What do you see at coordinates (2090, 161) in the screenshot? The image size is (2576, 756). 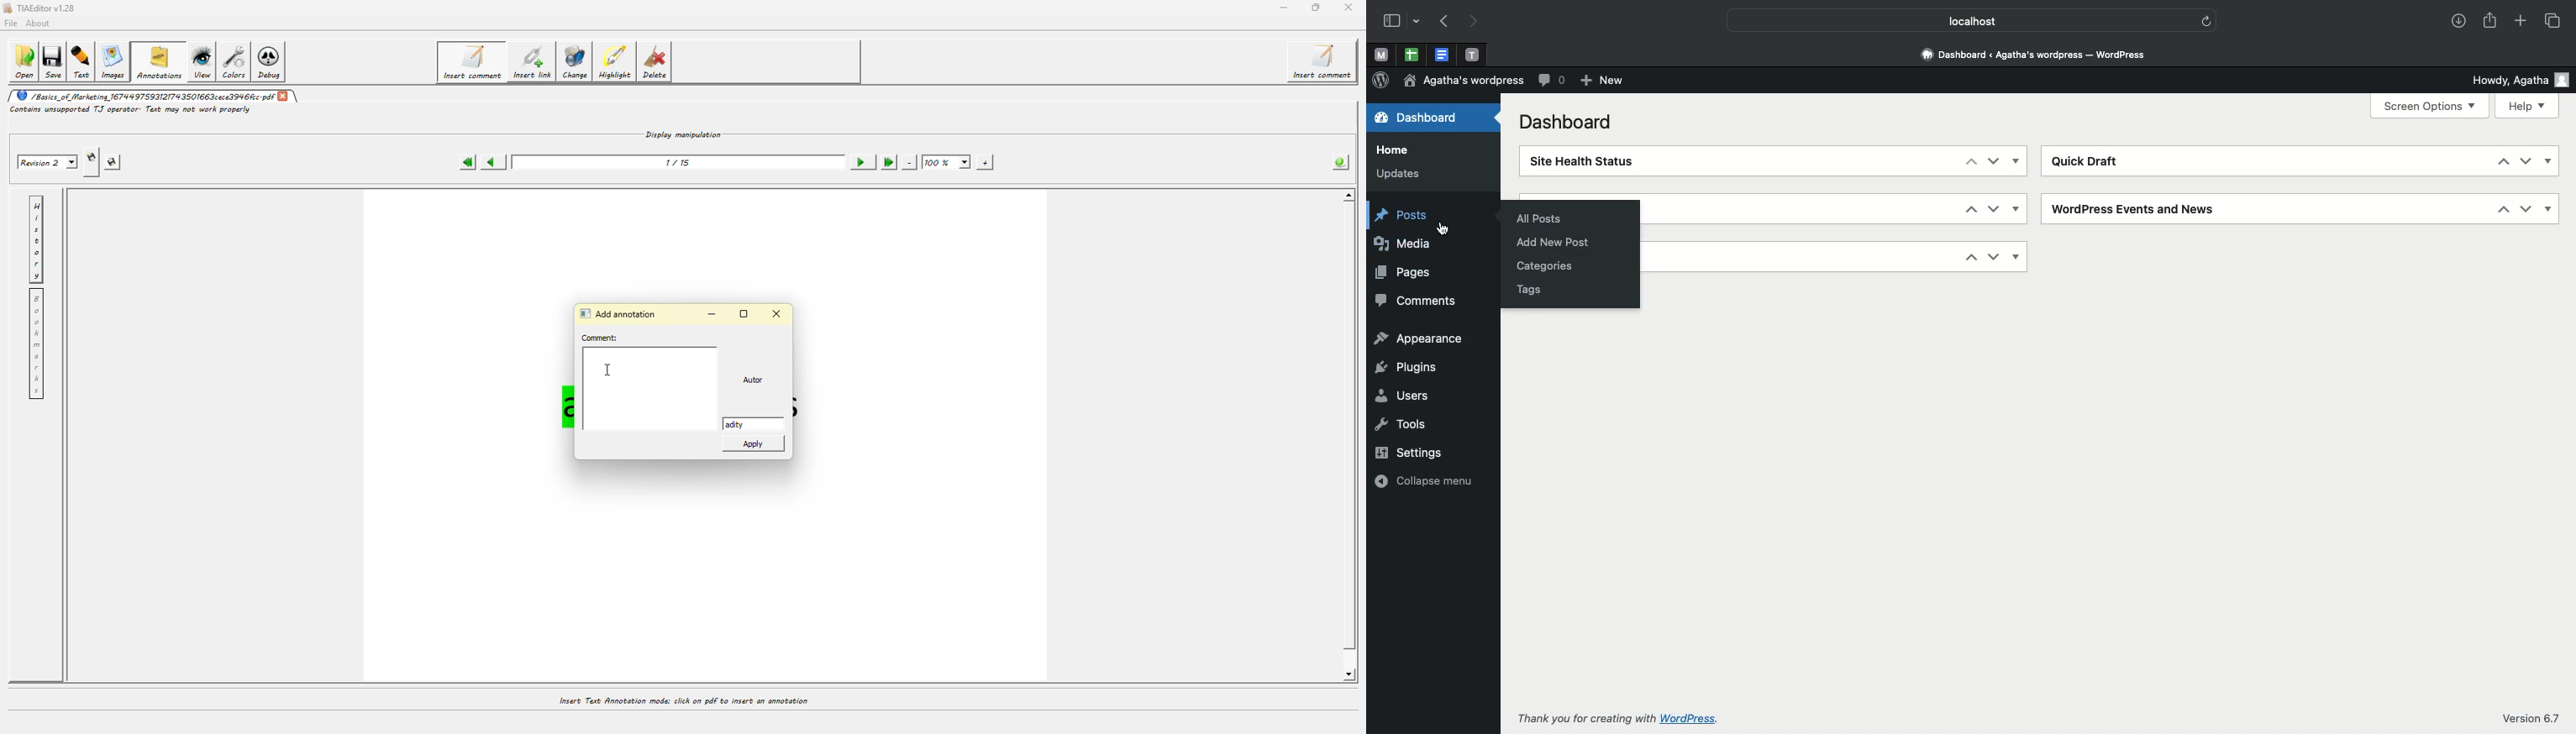 I see `Quick draft` at bounding box center [2090, 161].